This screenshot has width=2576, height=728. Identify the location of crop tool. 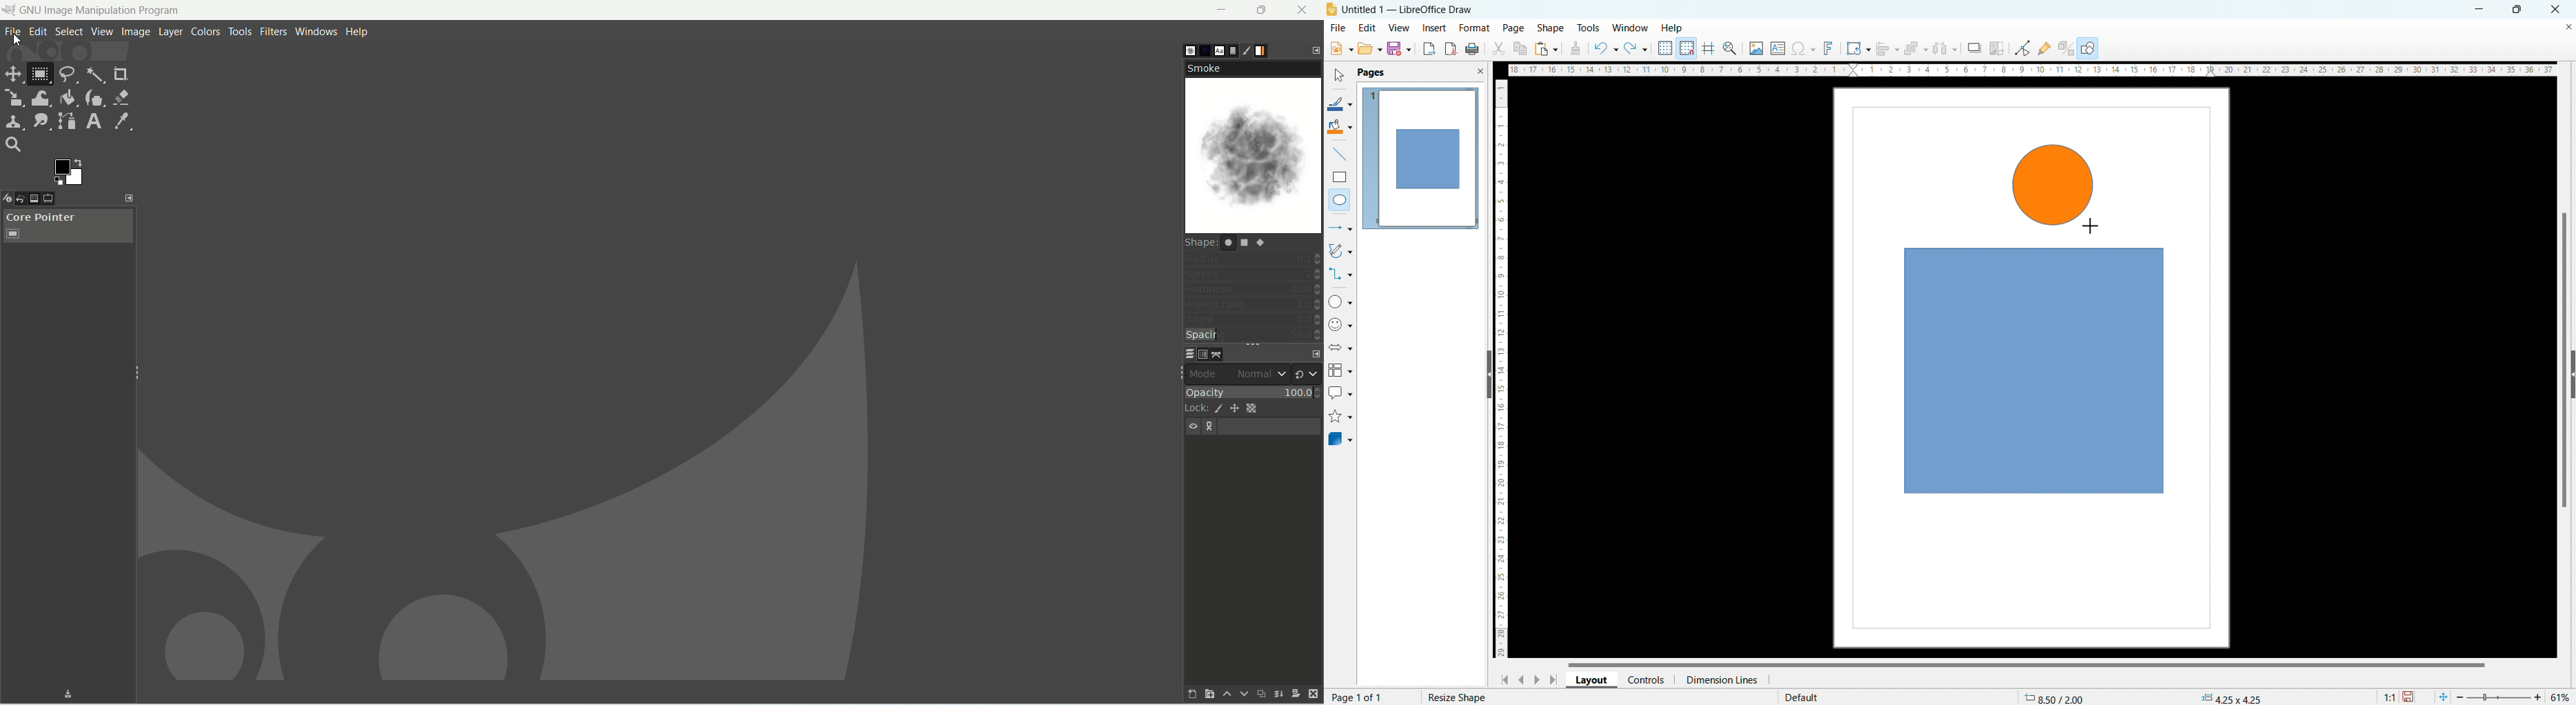
(119, 74).